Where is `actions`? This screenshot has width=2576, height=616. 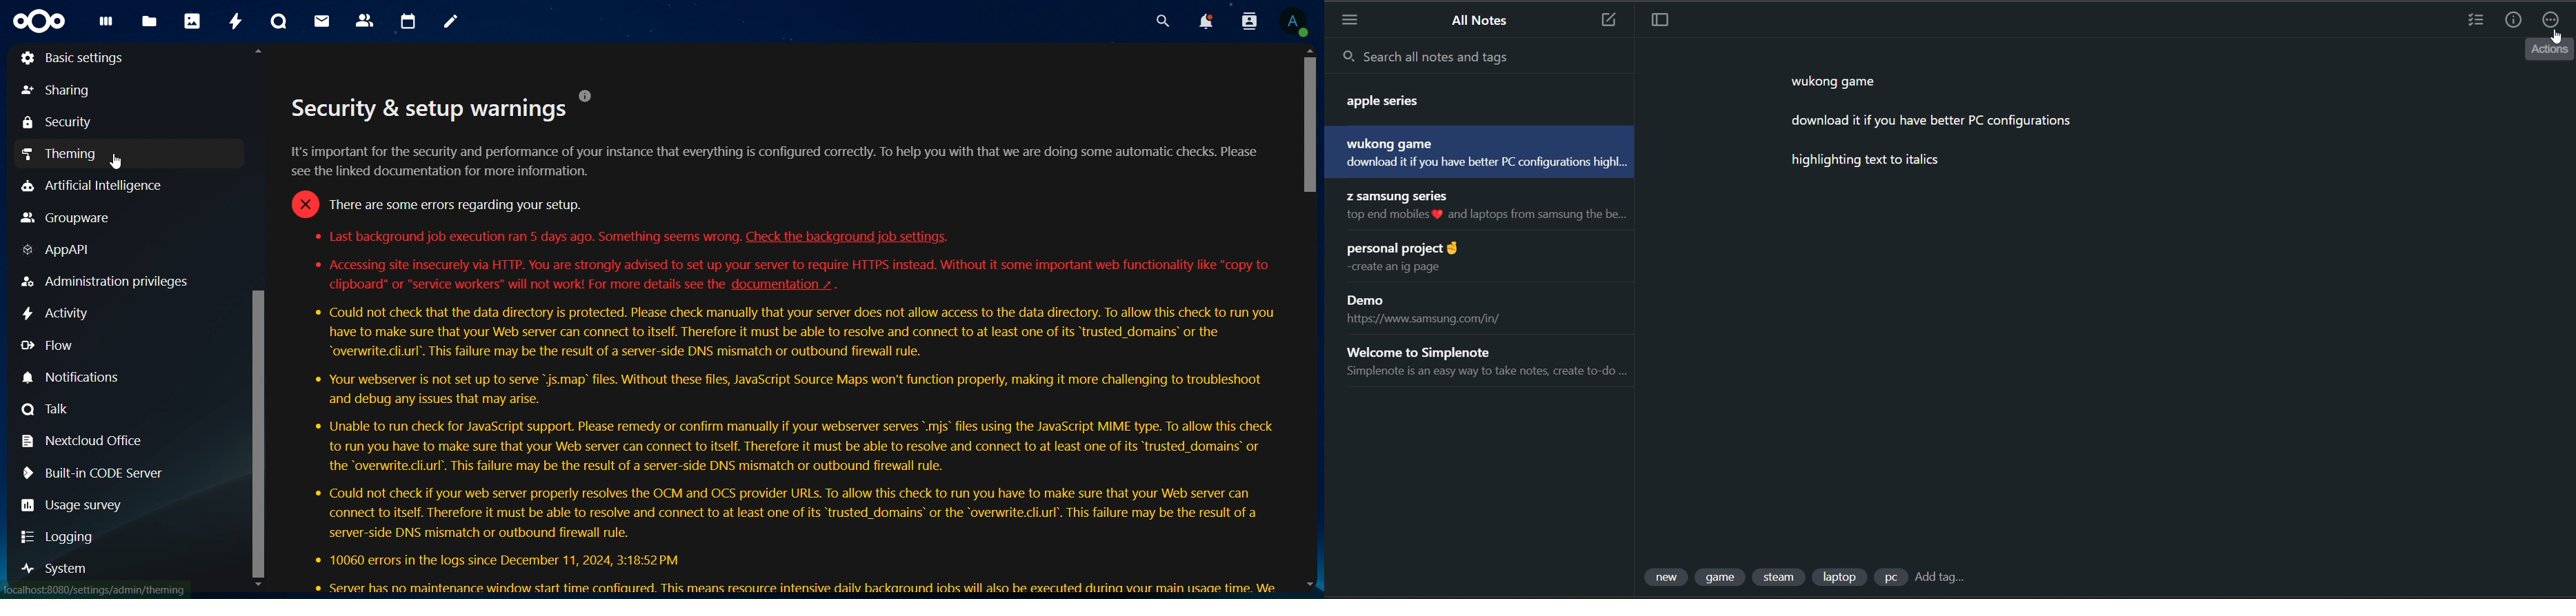
actions is located at coordinates (2555, 22).